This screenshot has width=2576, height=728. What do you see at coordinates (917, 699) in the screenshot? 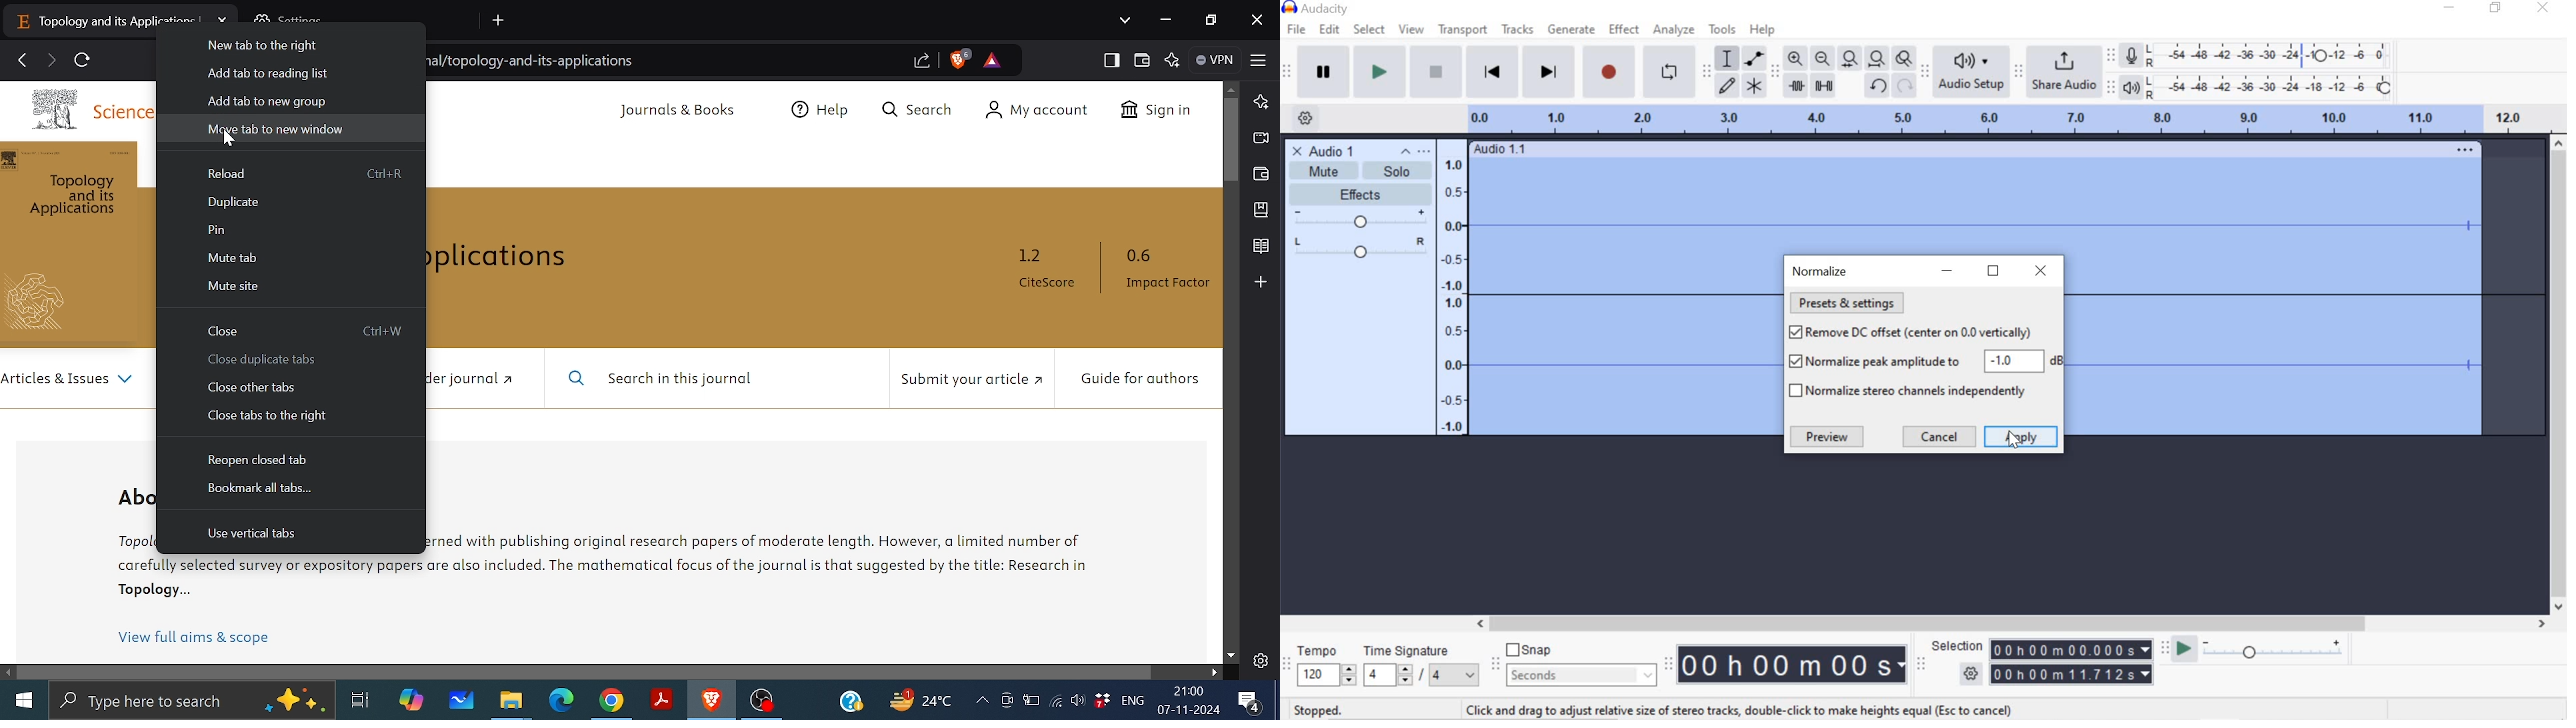
I see `Weather` at bounding box center [917, 699].